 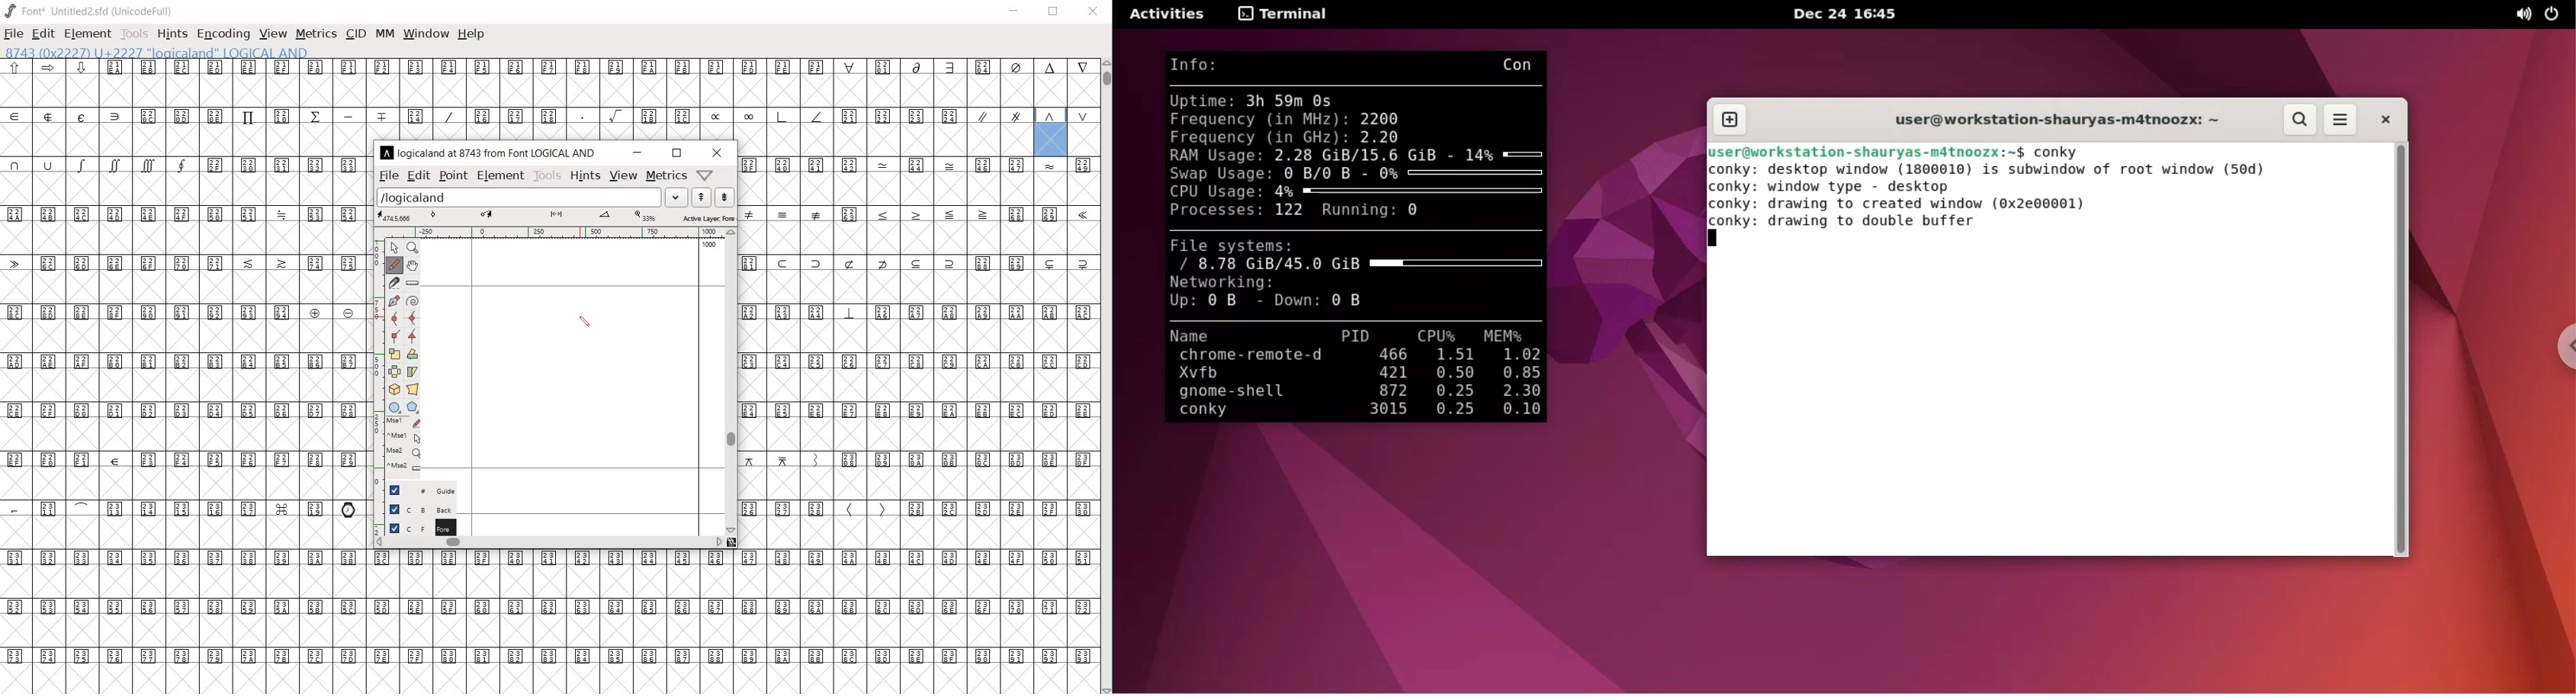 I want to click on close, so click(x=717, y=153).